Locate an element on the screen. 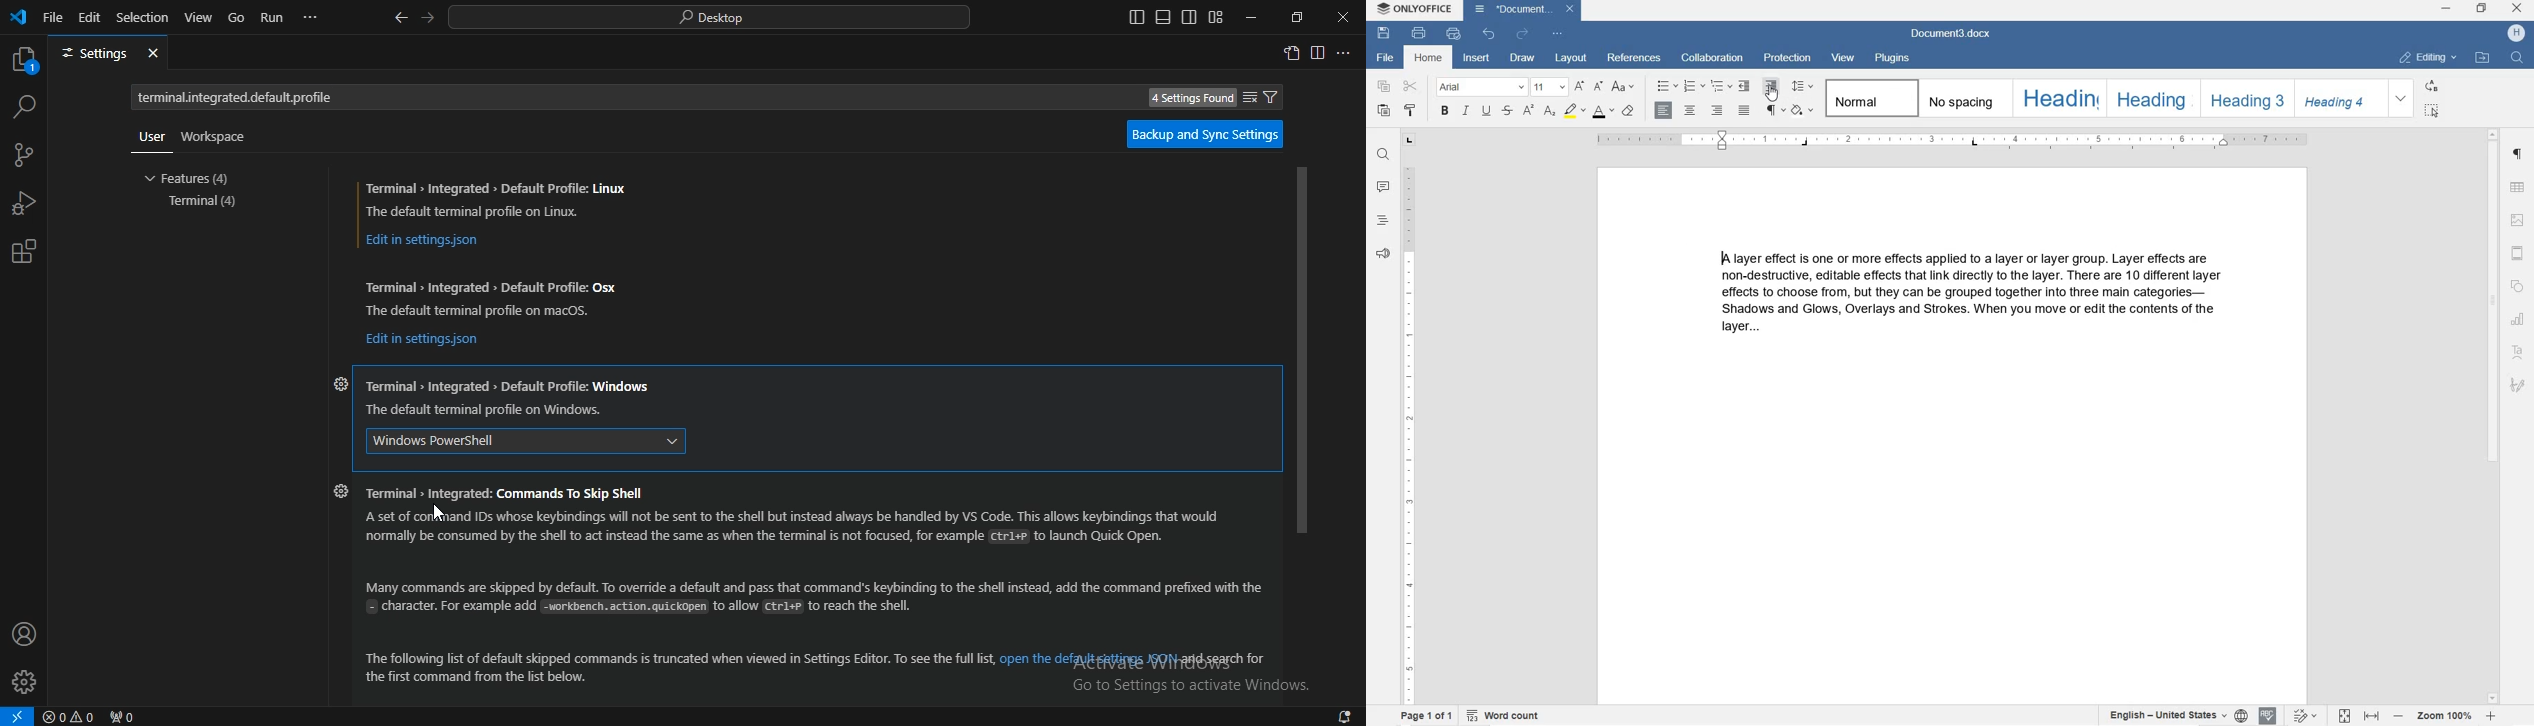 The image size is (2548, 728). CUSTOMIZE QUICK ACCESS TOOLBAR is located at coordinates (1556, 33).